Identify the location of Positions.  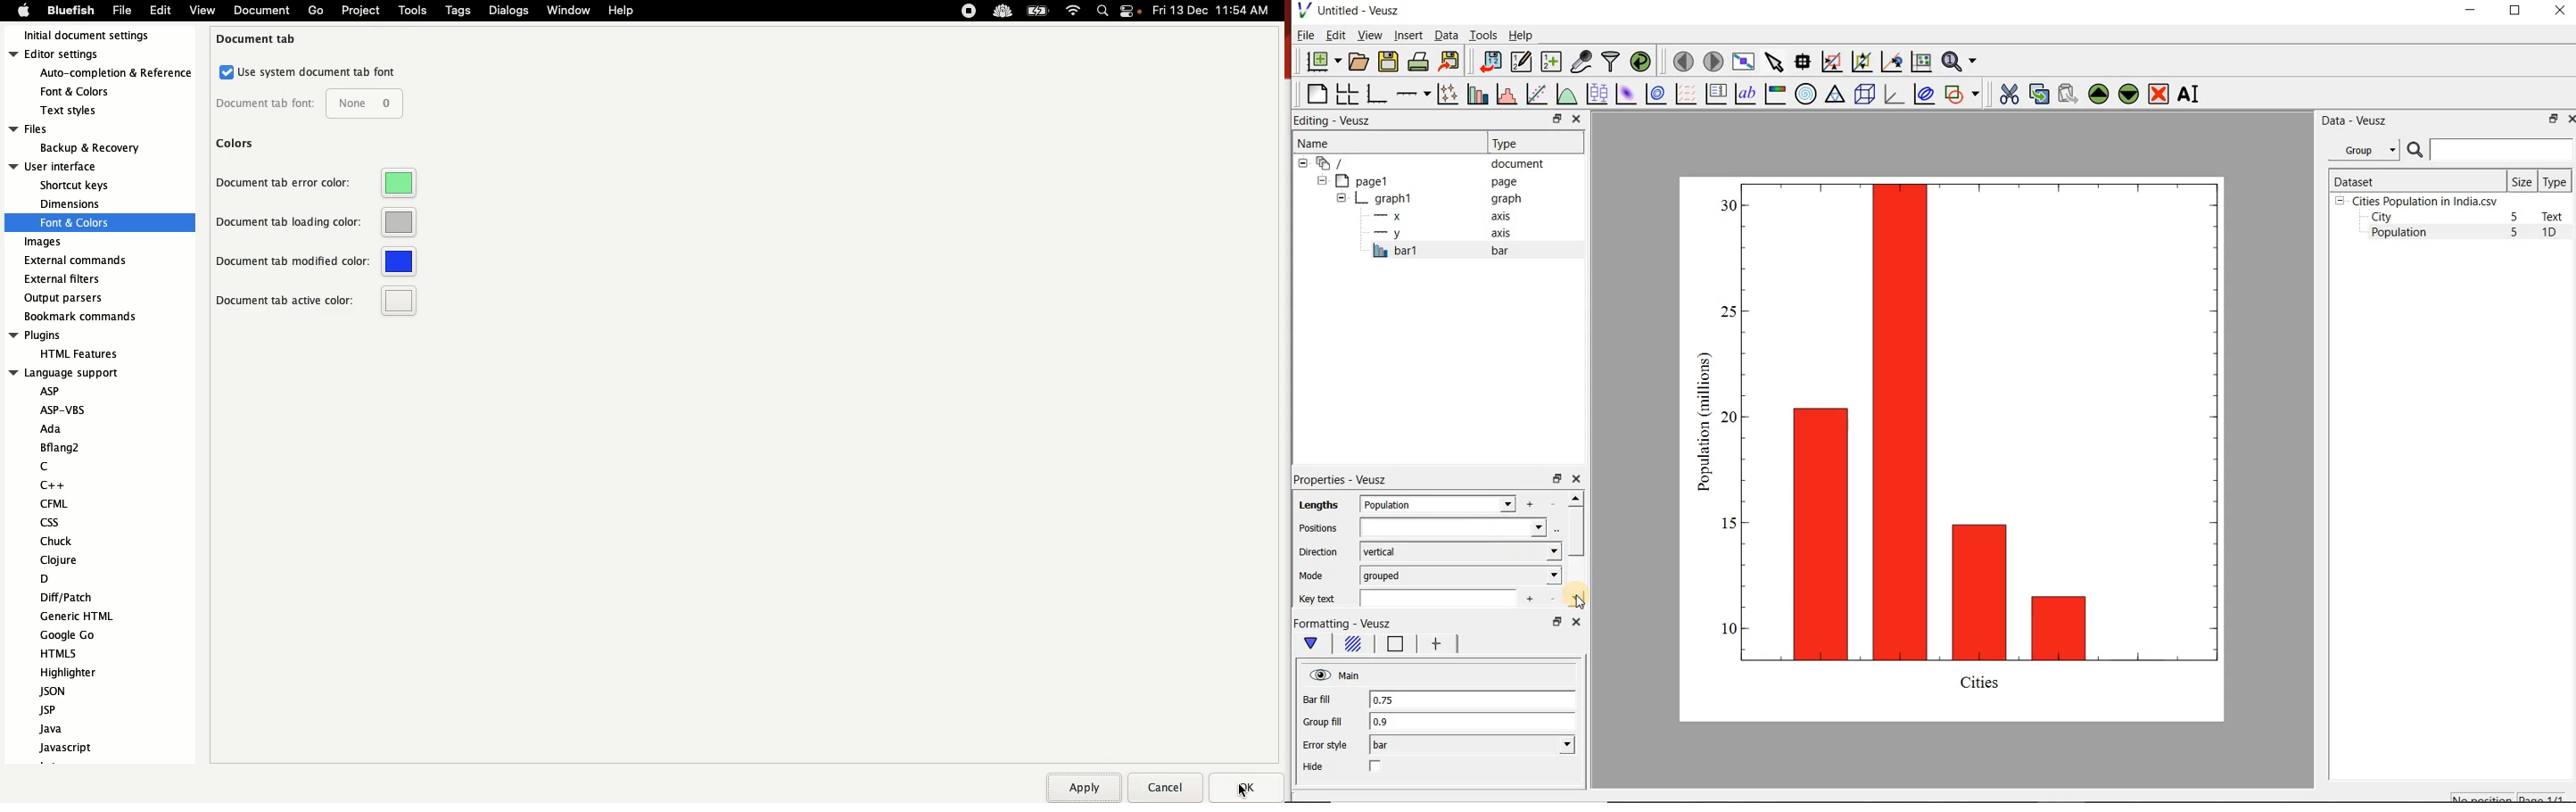
(1317, 528).